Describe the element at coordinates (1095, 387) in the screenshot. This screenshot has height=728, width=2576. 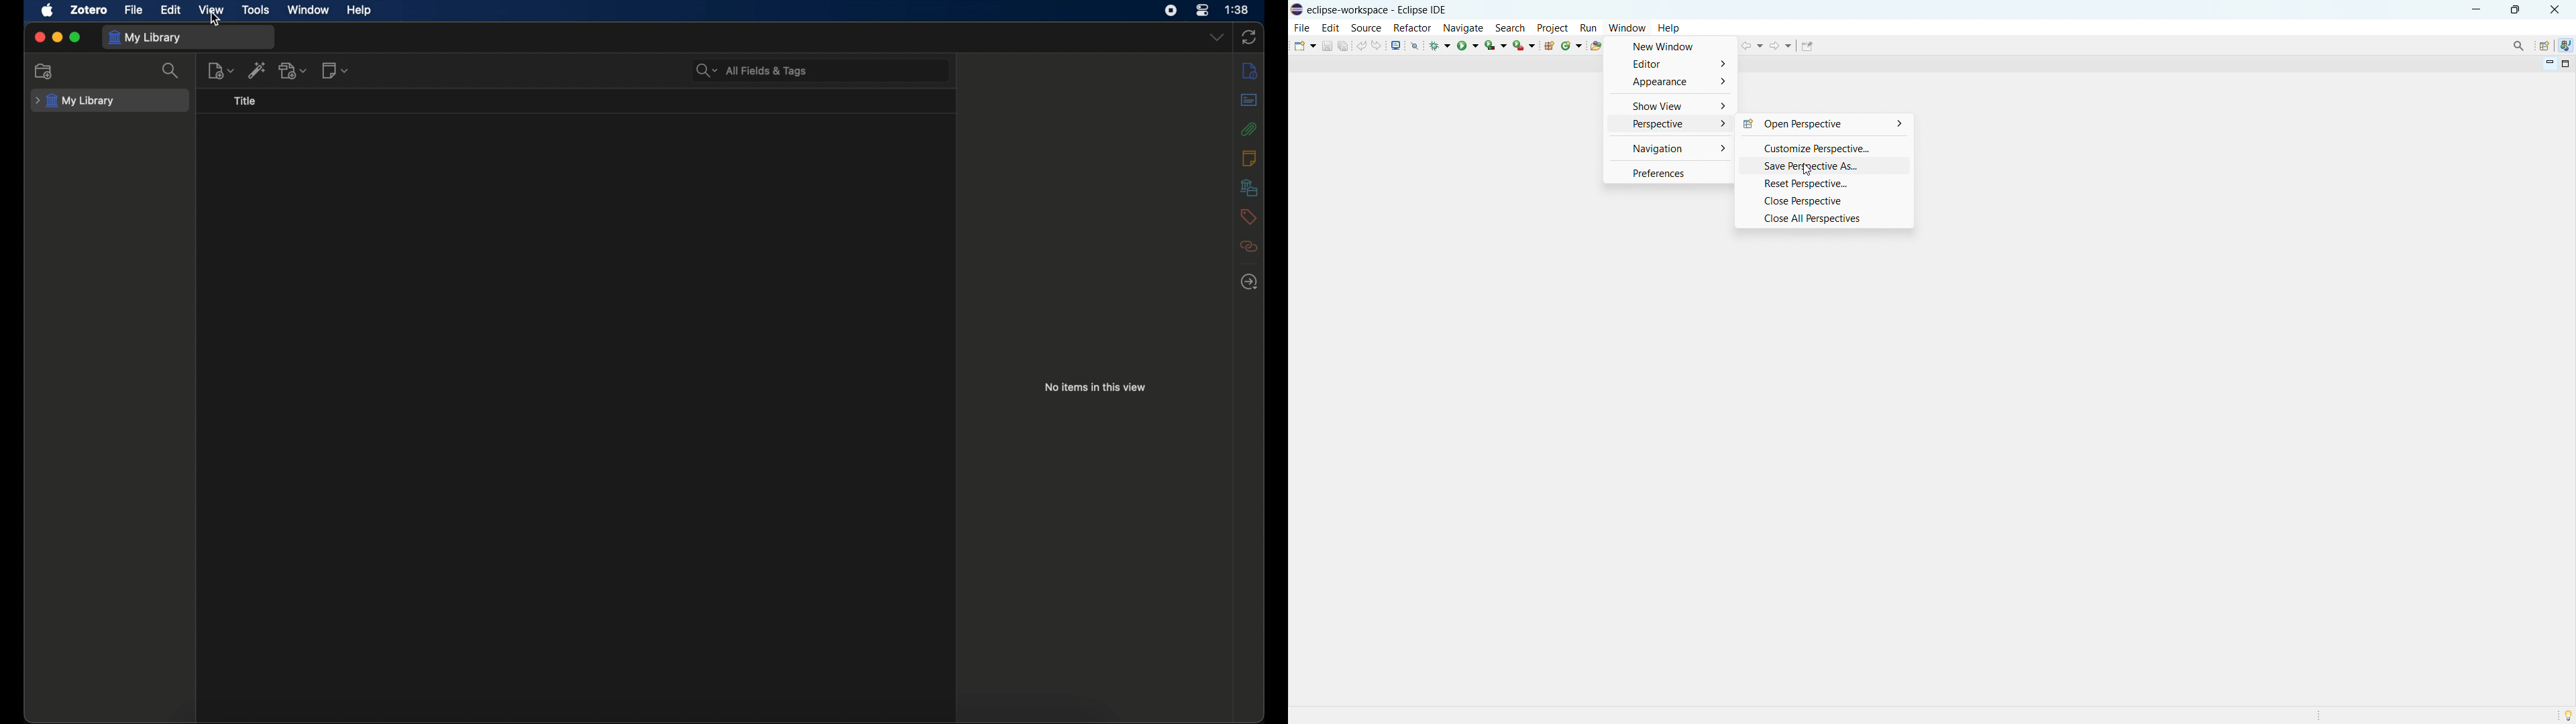
I see `no items in this view` at that location.